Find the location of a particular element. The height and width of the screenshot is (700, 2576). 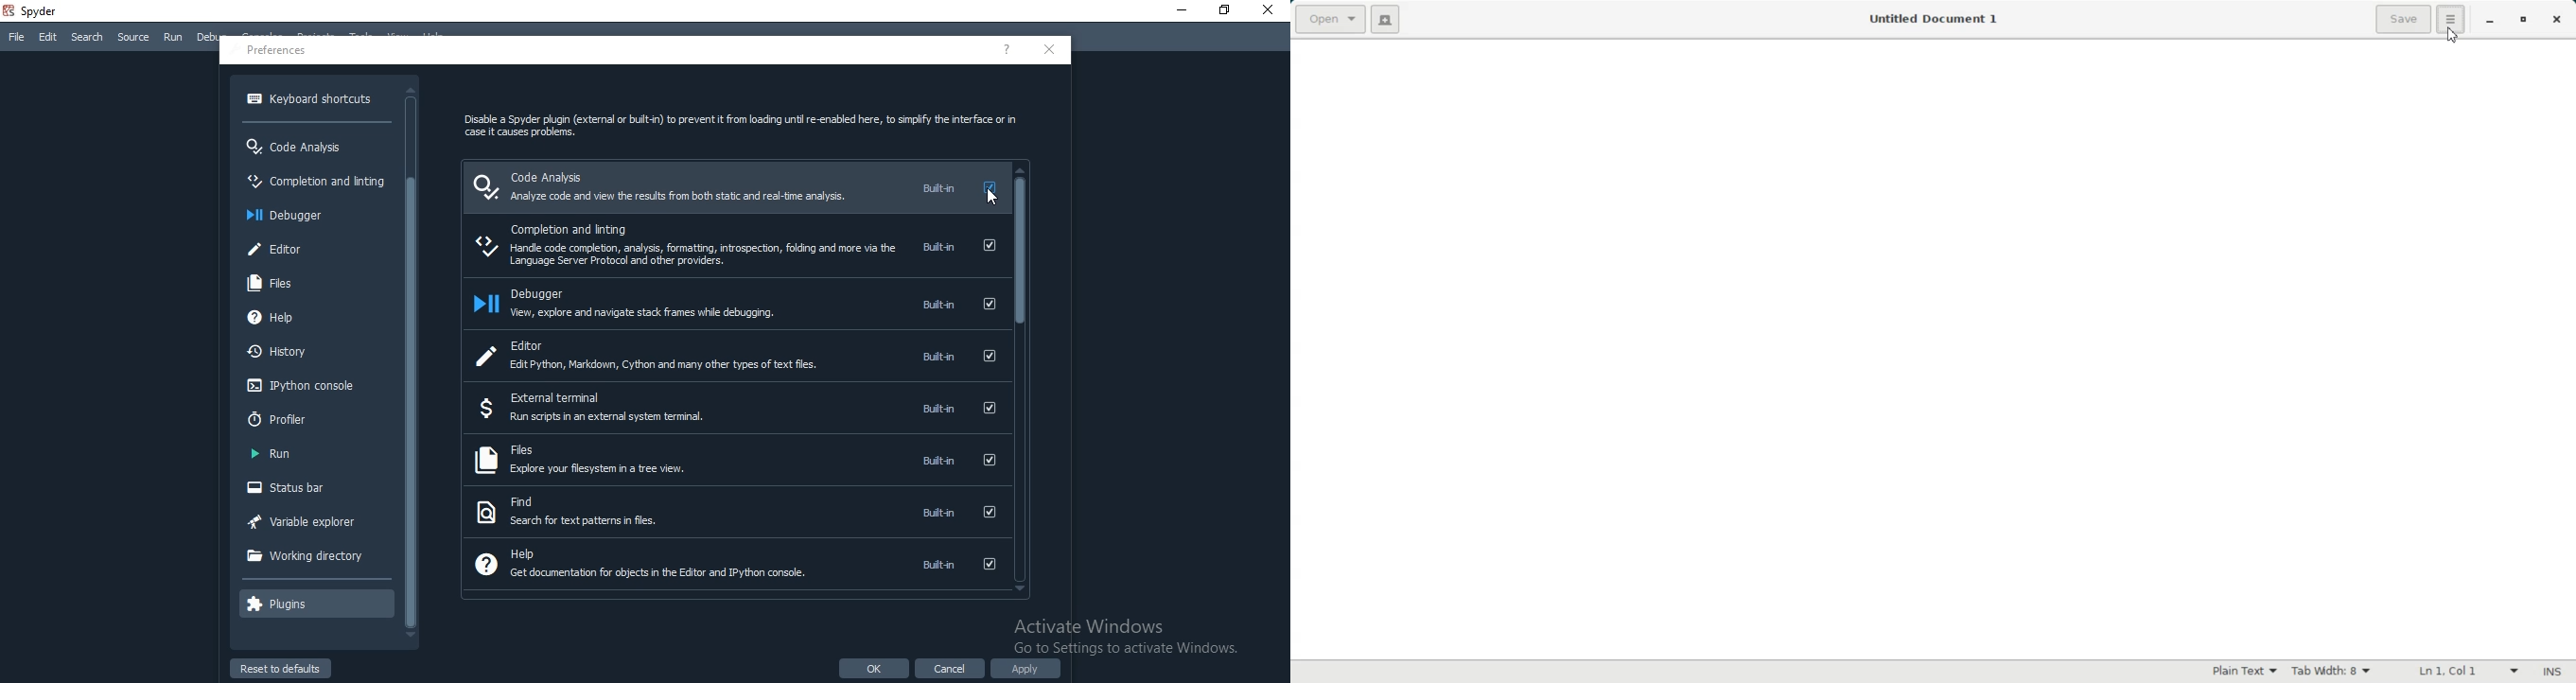

help is located at coordinates (309, 317).